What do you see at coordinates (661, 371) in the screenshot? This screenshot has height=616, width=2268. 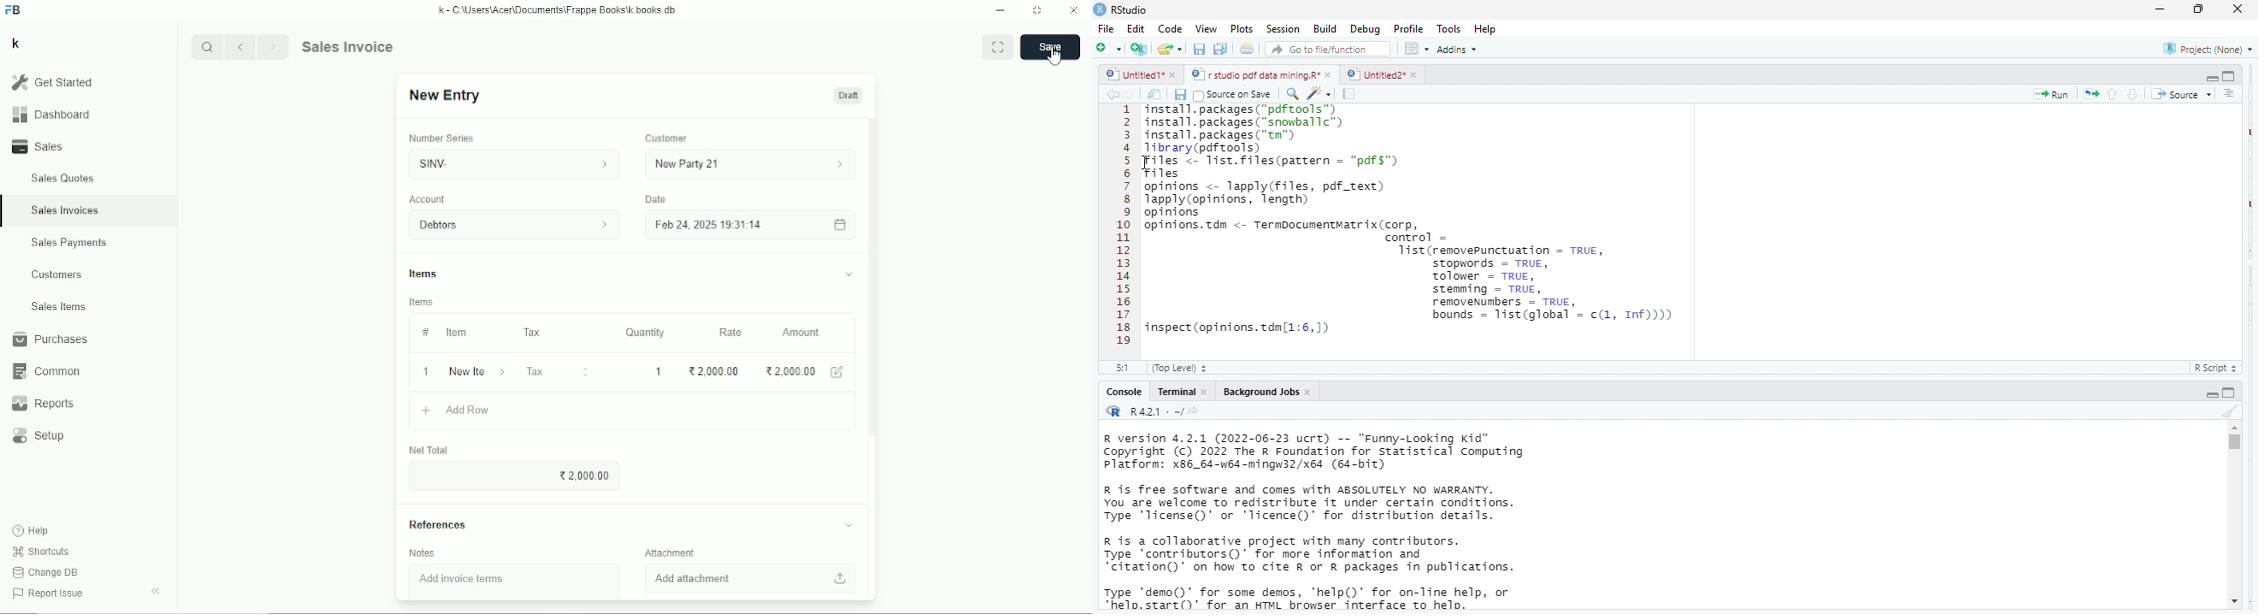 I see `1` at bounding box center [661, 371].